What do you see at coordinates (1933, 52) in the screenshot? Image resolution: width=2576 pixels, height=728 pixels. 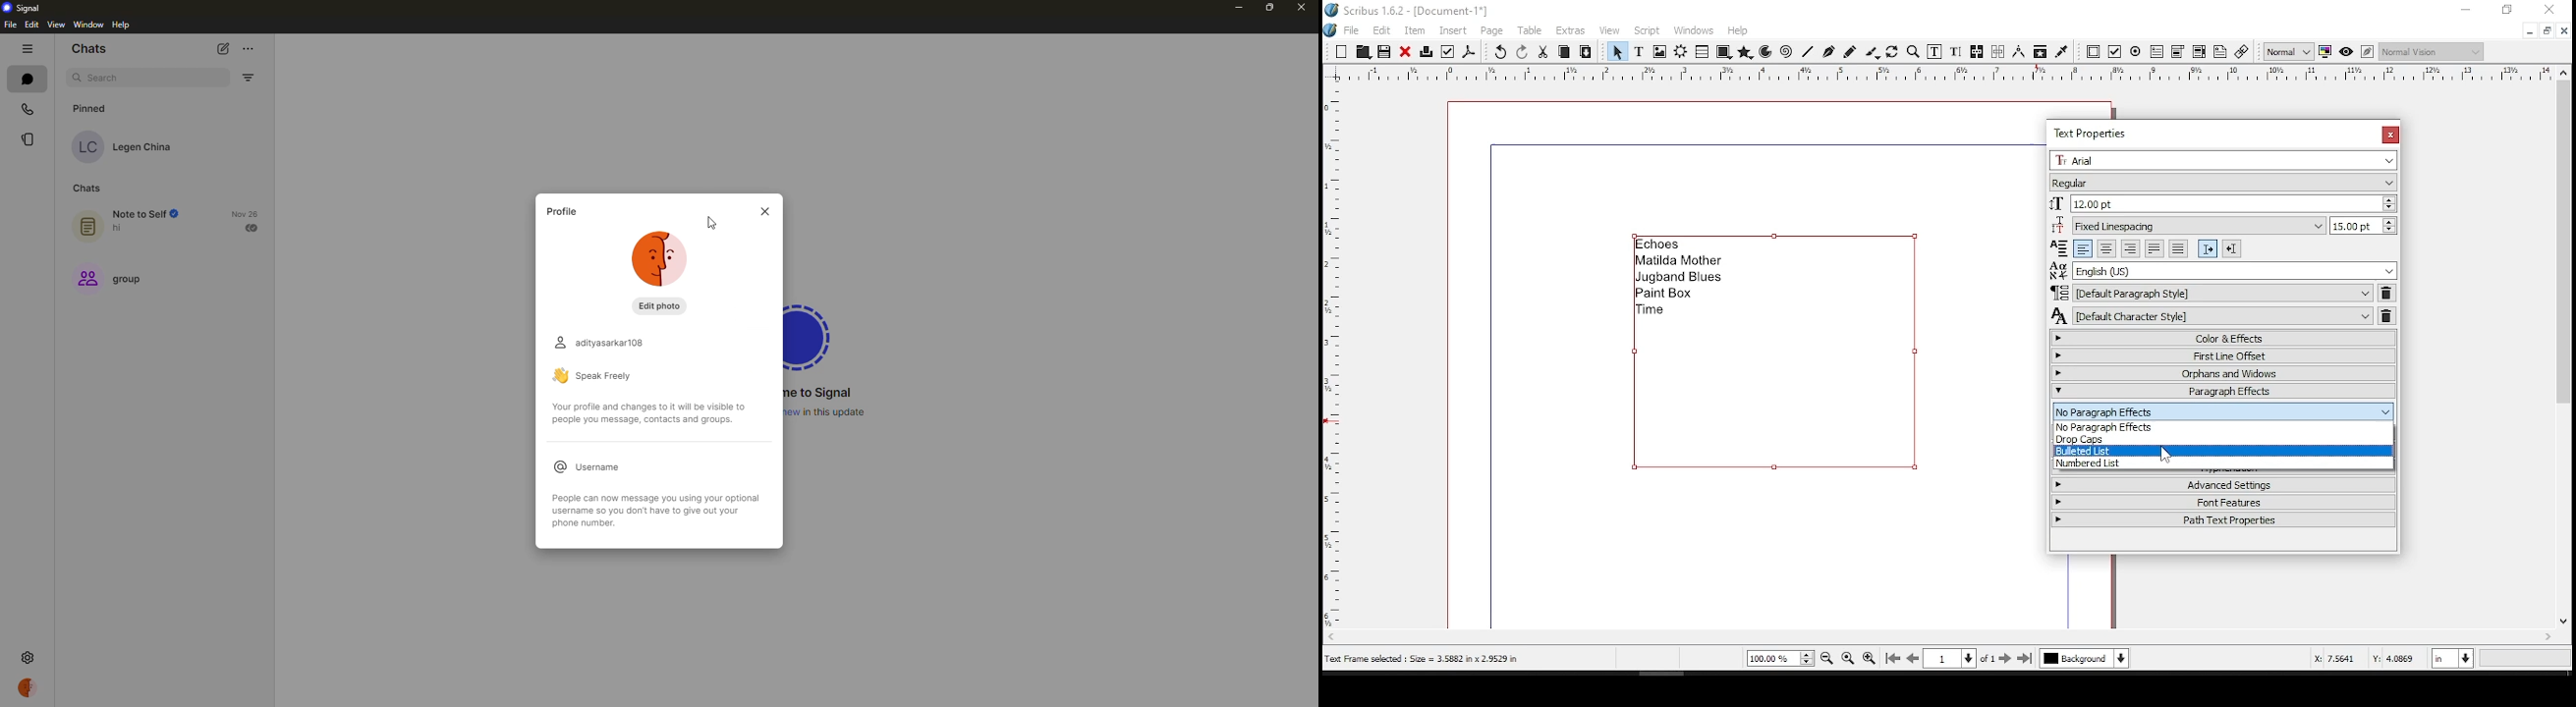 I see `edit contents of frame` at bounding box center [1933, 52].